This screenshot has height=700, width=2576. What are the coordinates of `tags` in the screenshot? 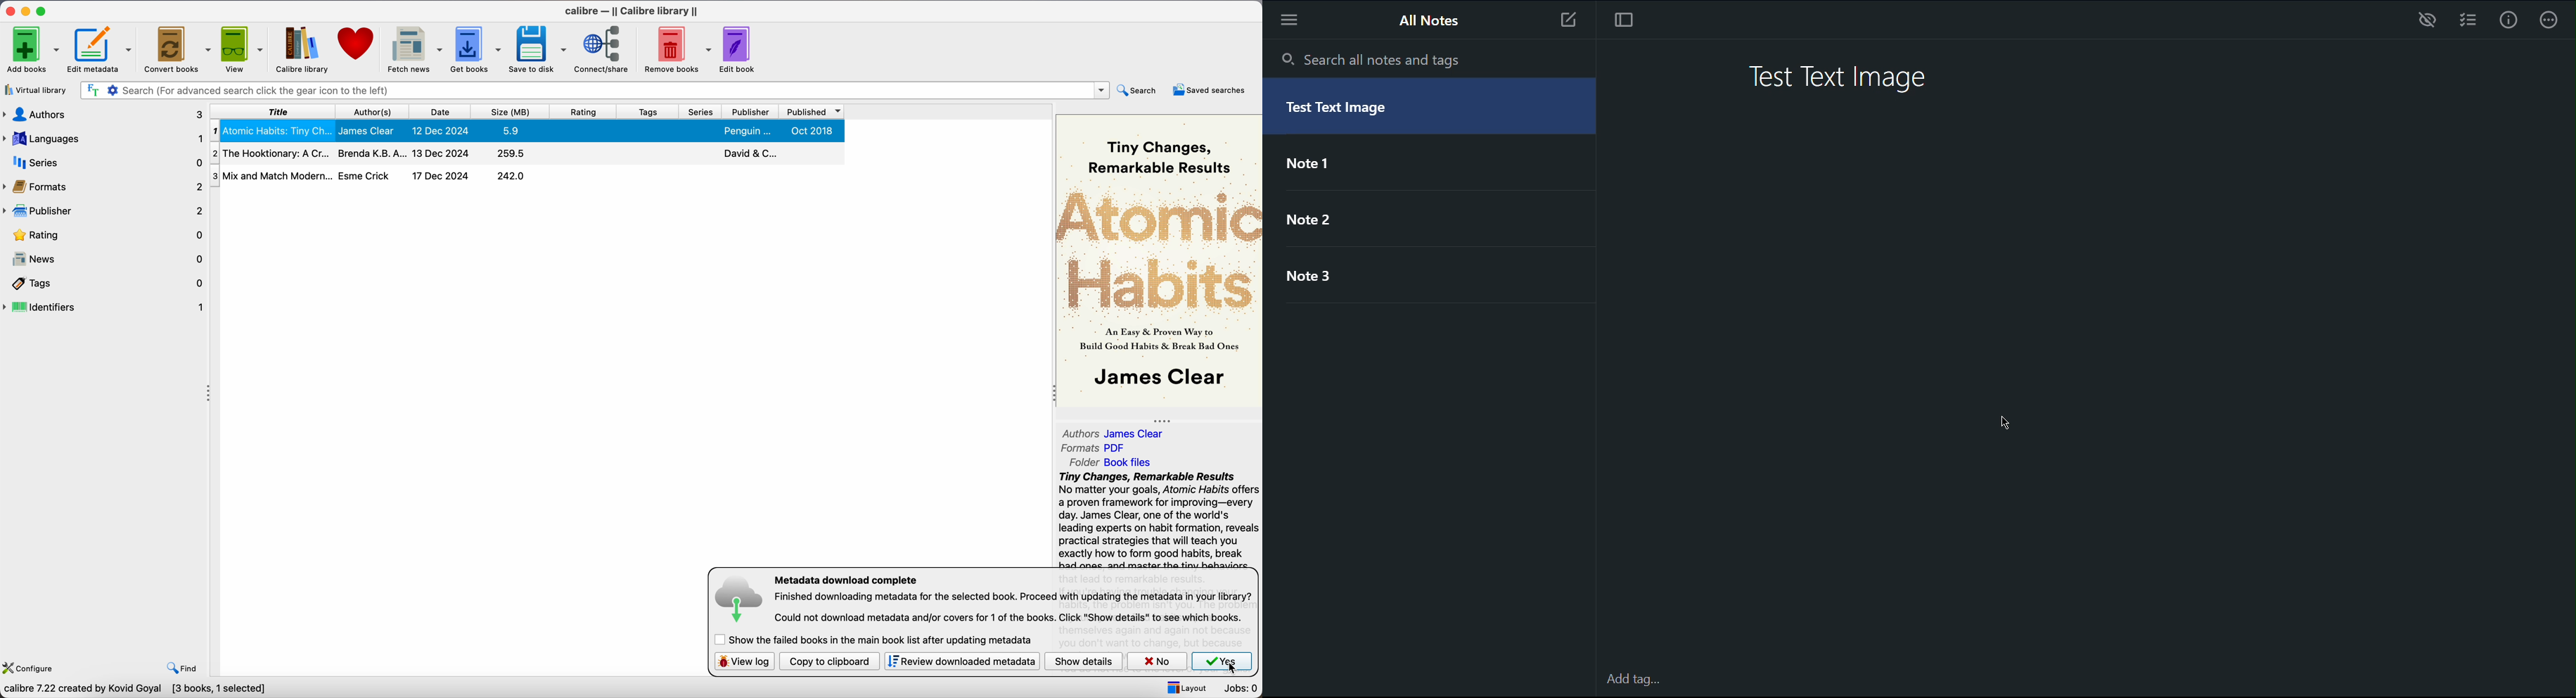 It's located at (109, 284).